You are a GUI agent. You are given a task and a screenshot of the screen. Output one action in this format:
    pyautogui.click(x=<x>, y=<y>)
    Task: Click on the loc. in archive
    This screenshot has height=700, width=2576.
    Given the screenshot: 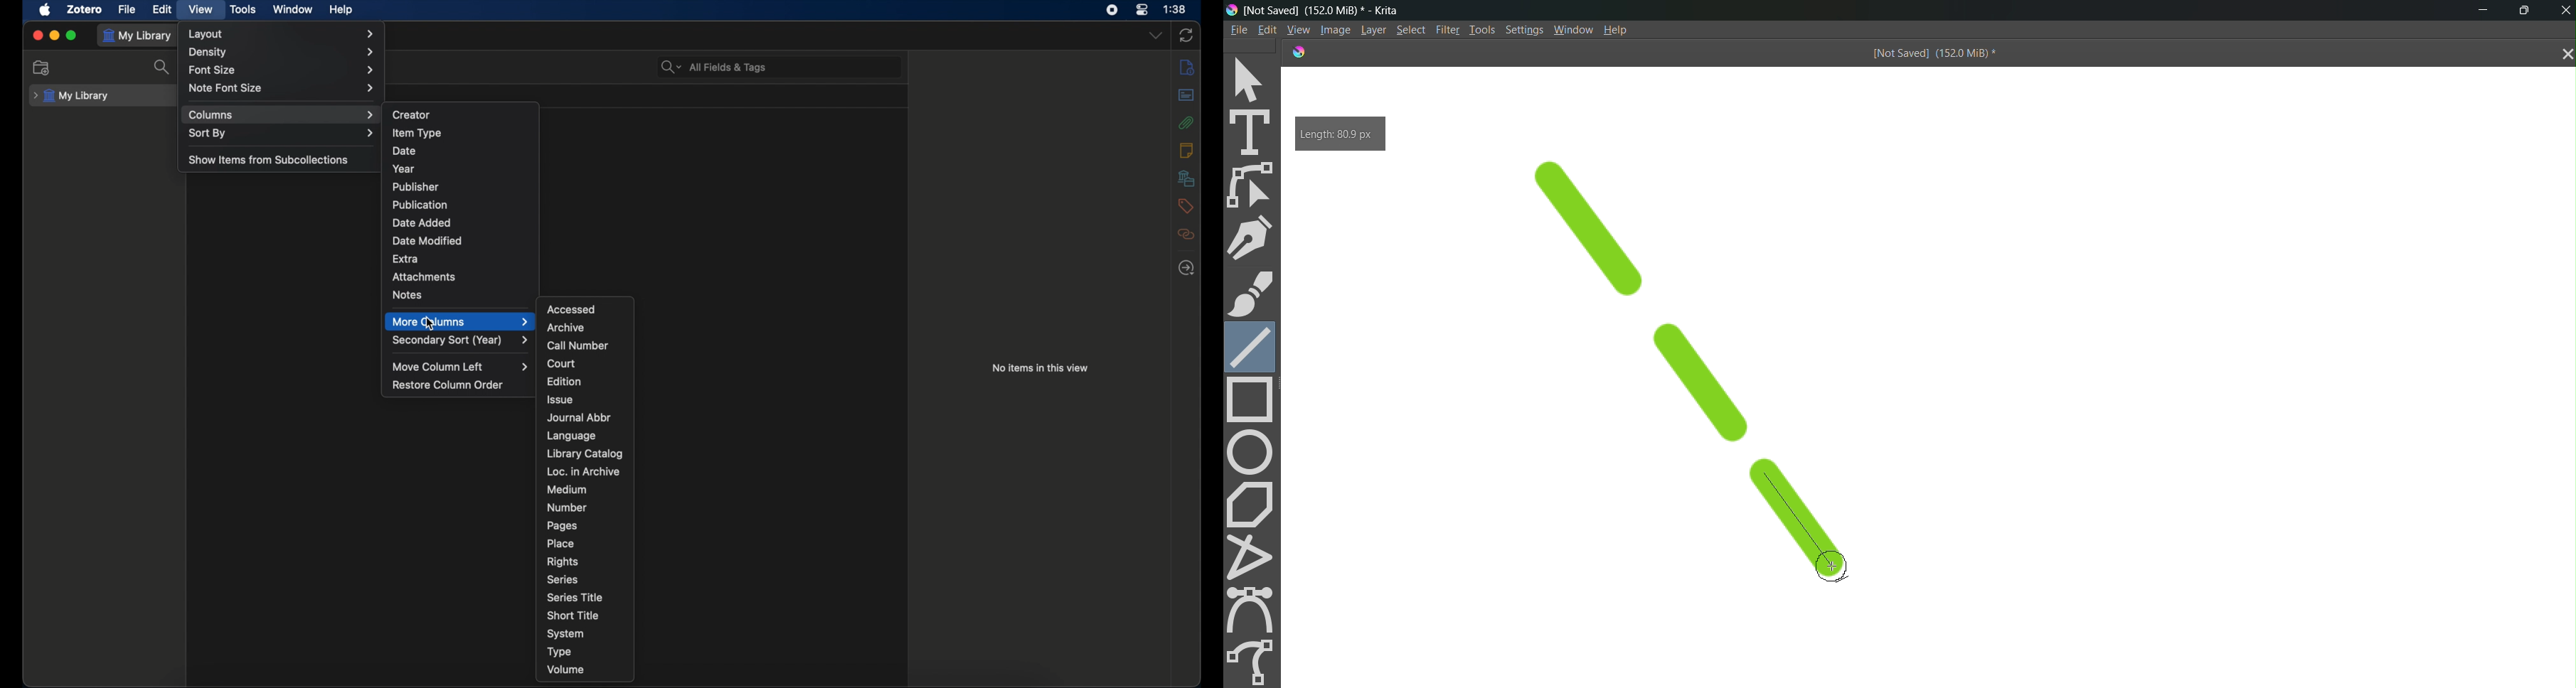 What is the action you would take?
    pyautogui.click(x=585, y=472)
    